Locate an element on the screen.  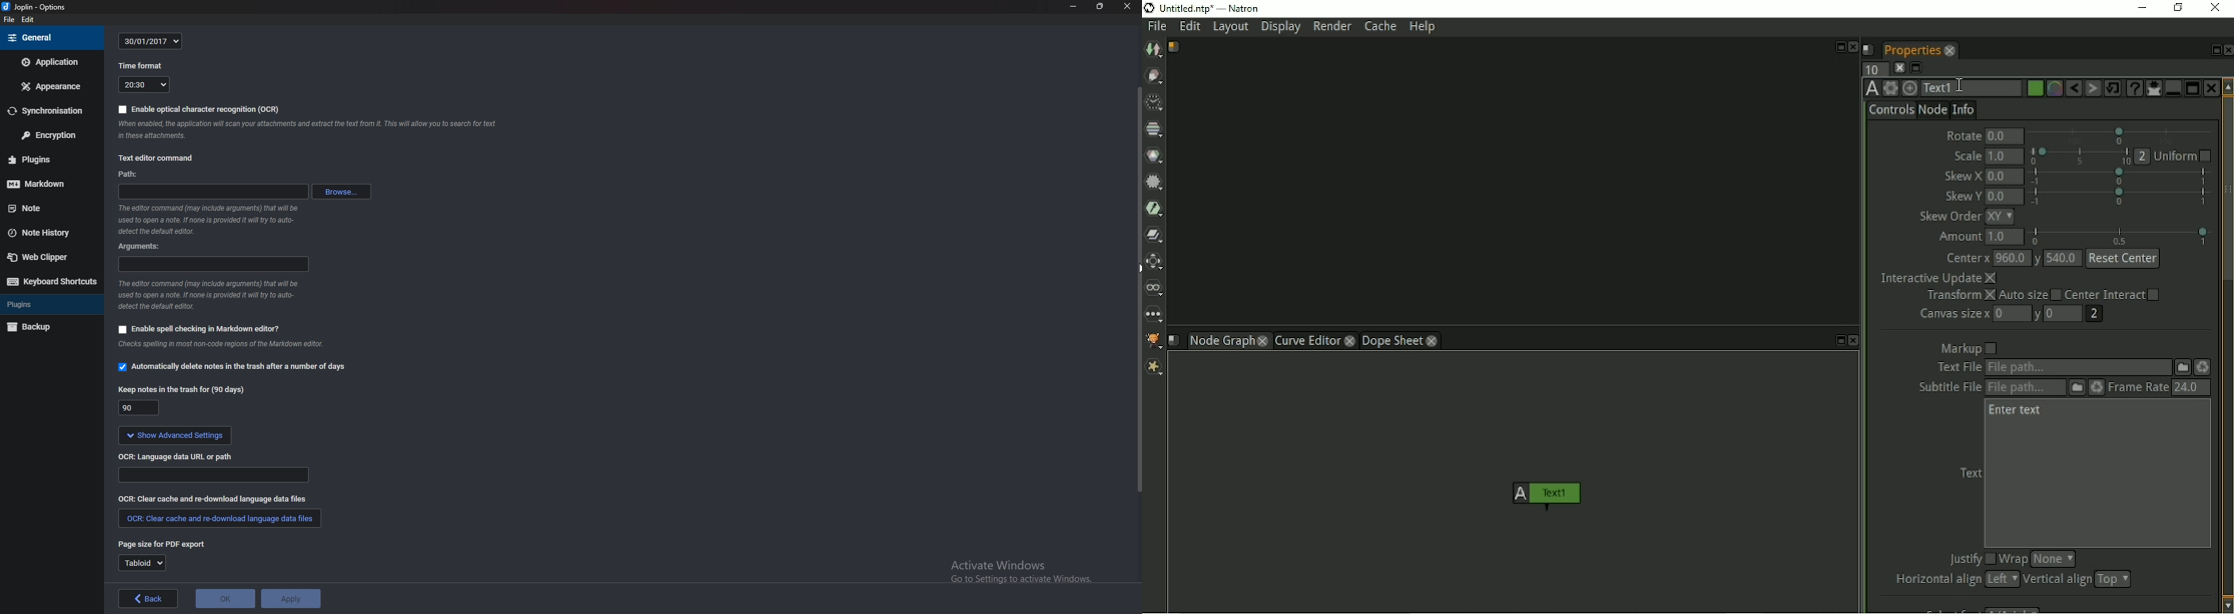
selection bar is located at coordinates (2120, 236).